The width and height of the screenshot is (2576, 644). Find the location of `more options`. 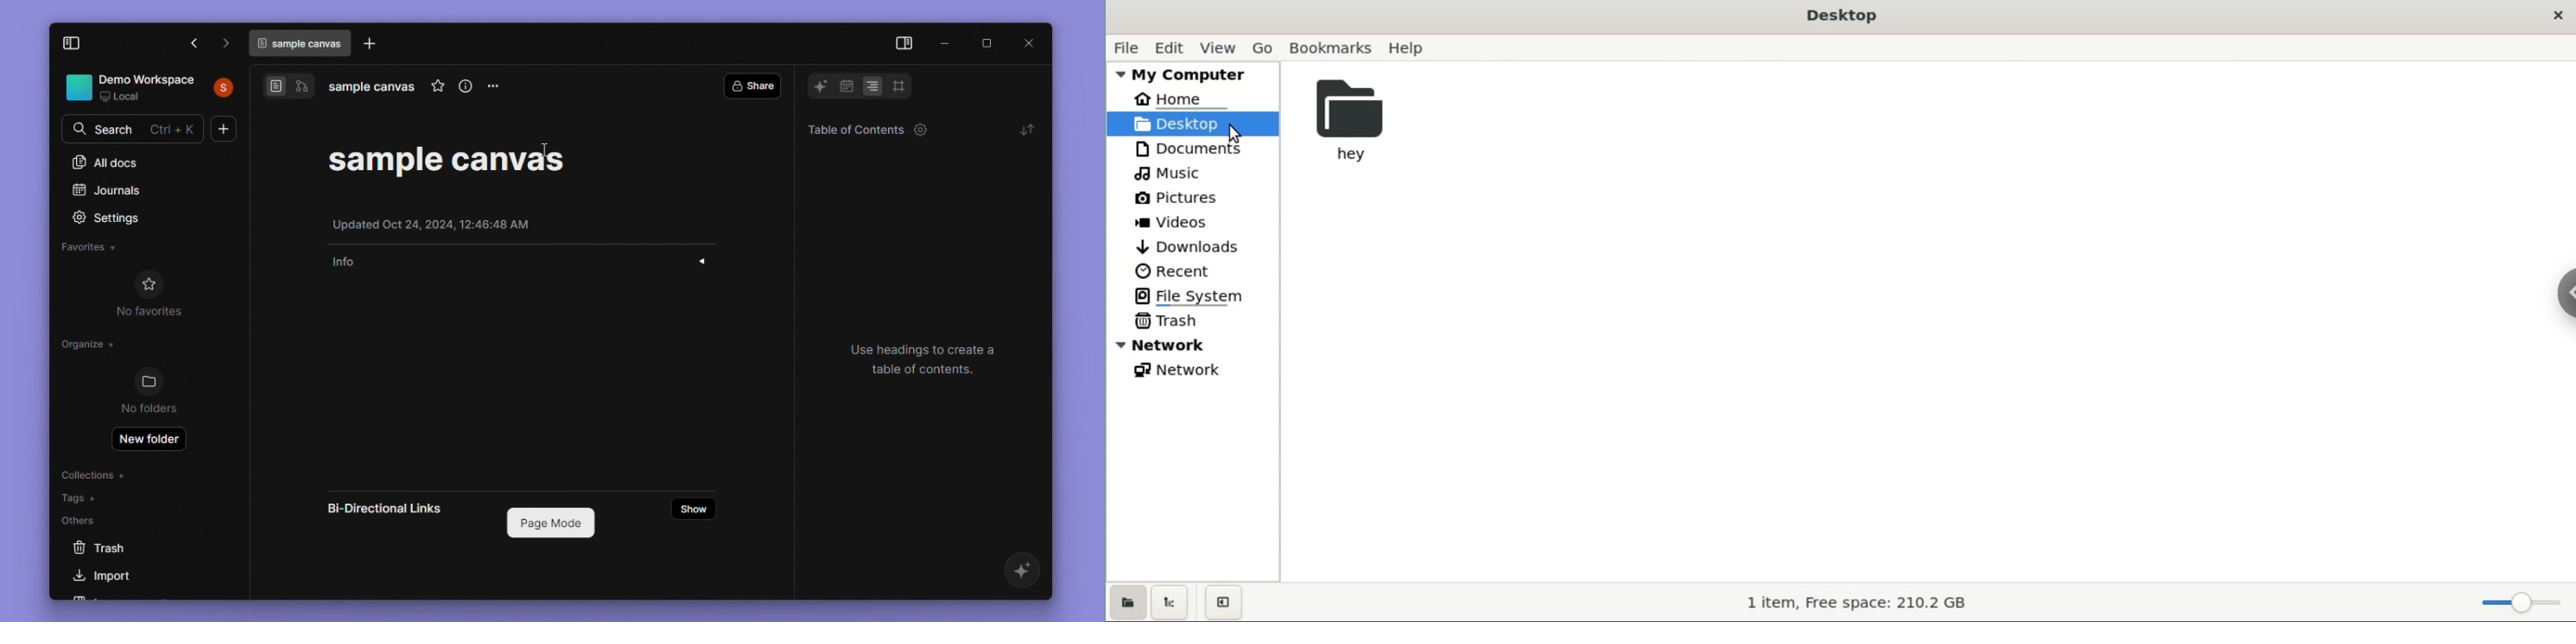

more options is located at coordinates (495, 92).